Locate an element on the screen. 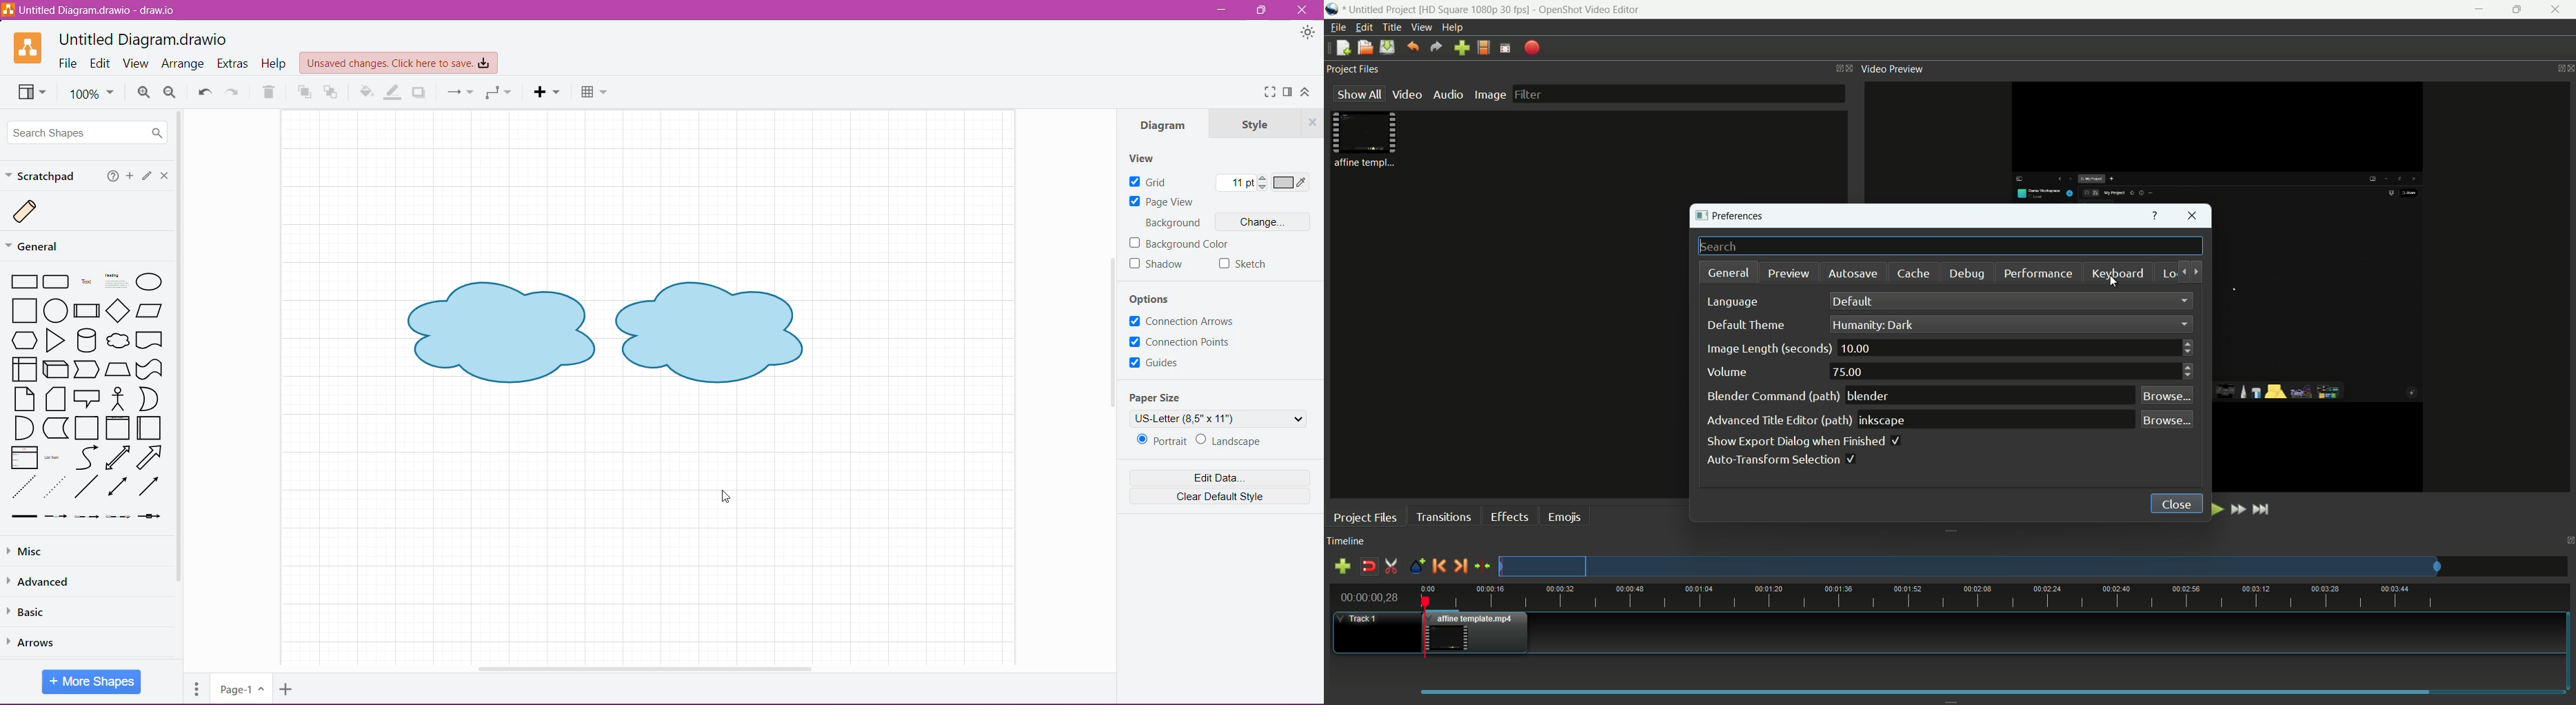  Available Shapes is located at coordinates (90, 397).